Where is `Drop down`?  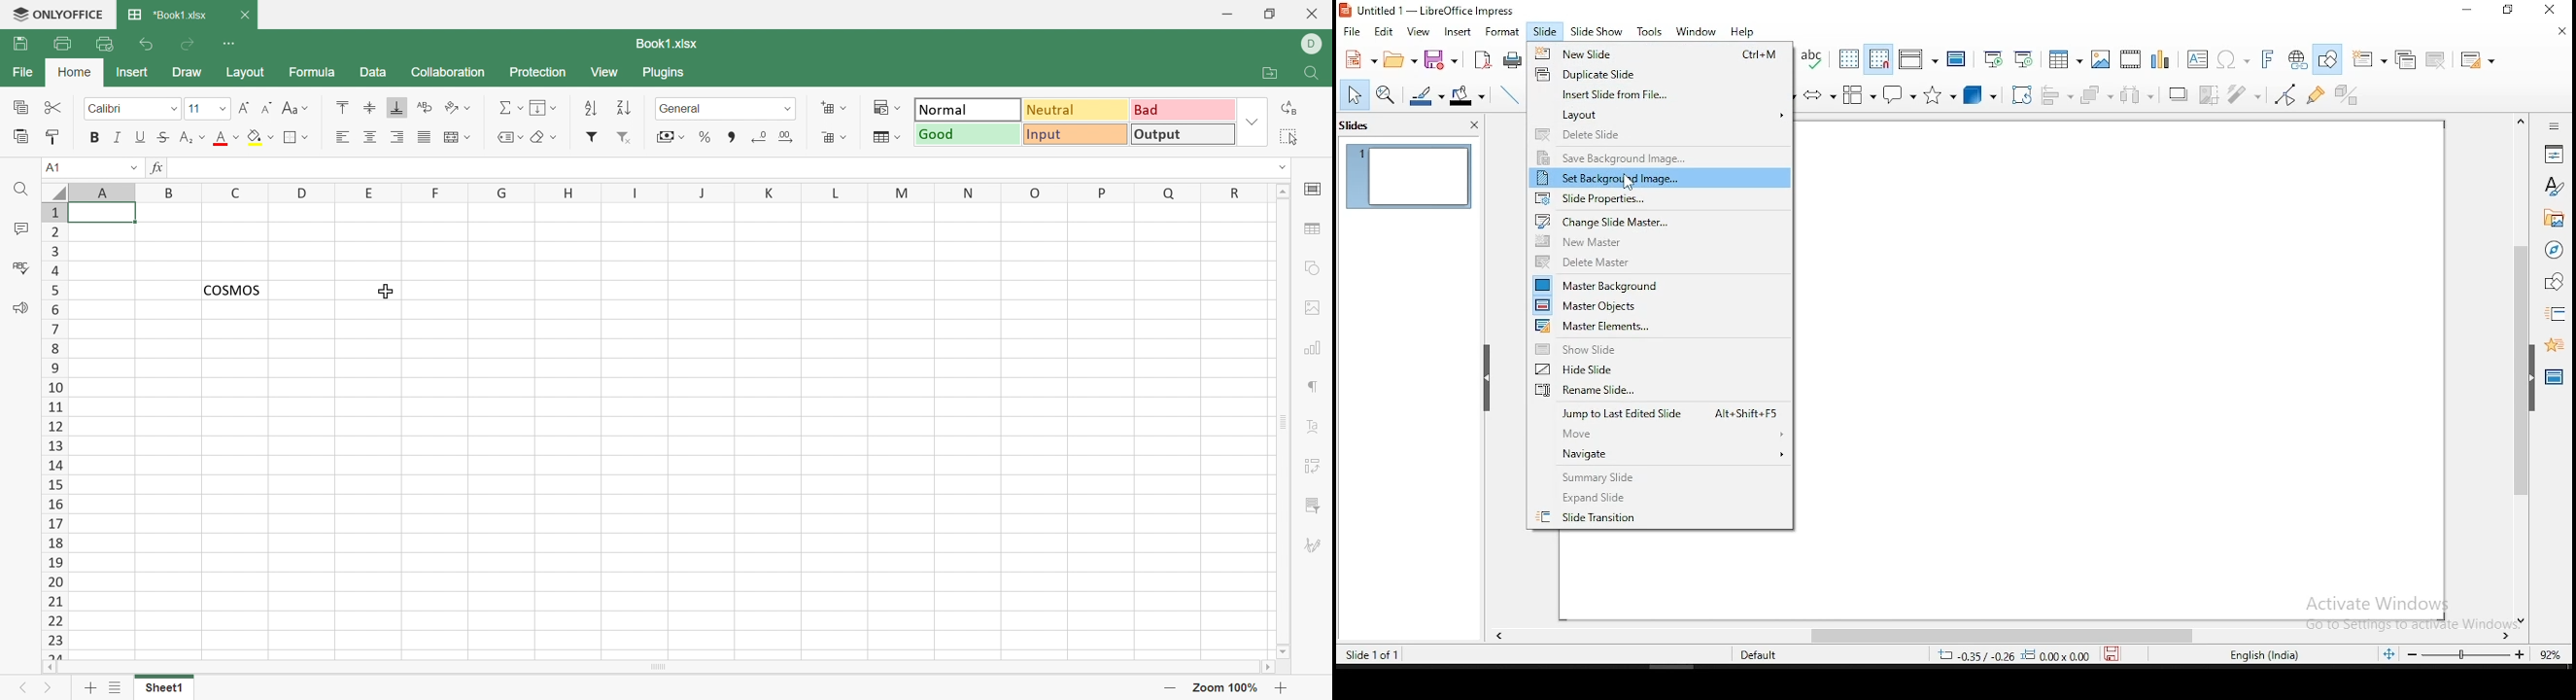 Drop down is located at coordinates (789, 109).